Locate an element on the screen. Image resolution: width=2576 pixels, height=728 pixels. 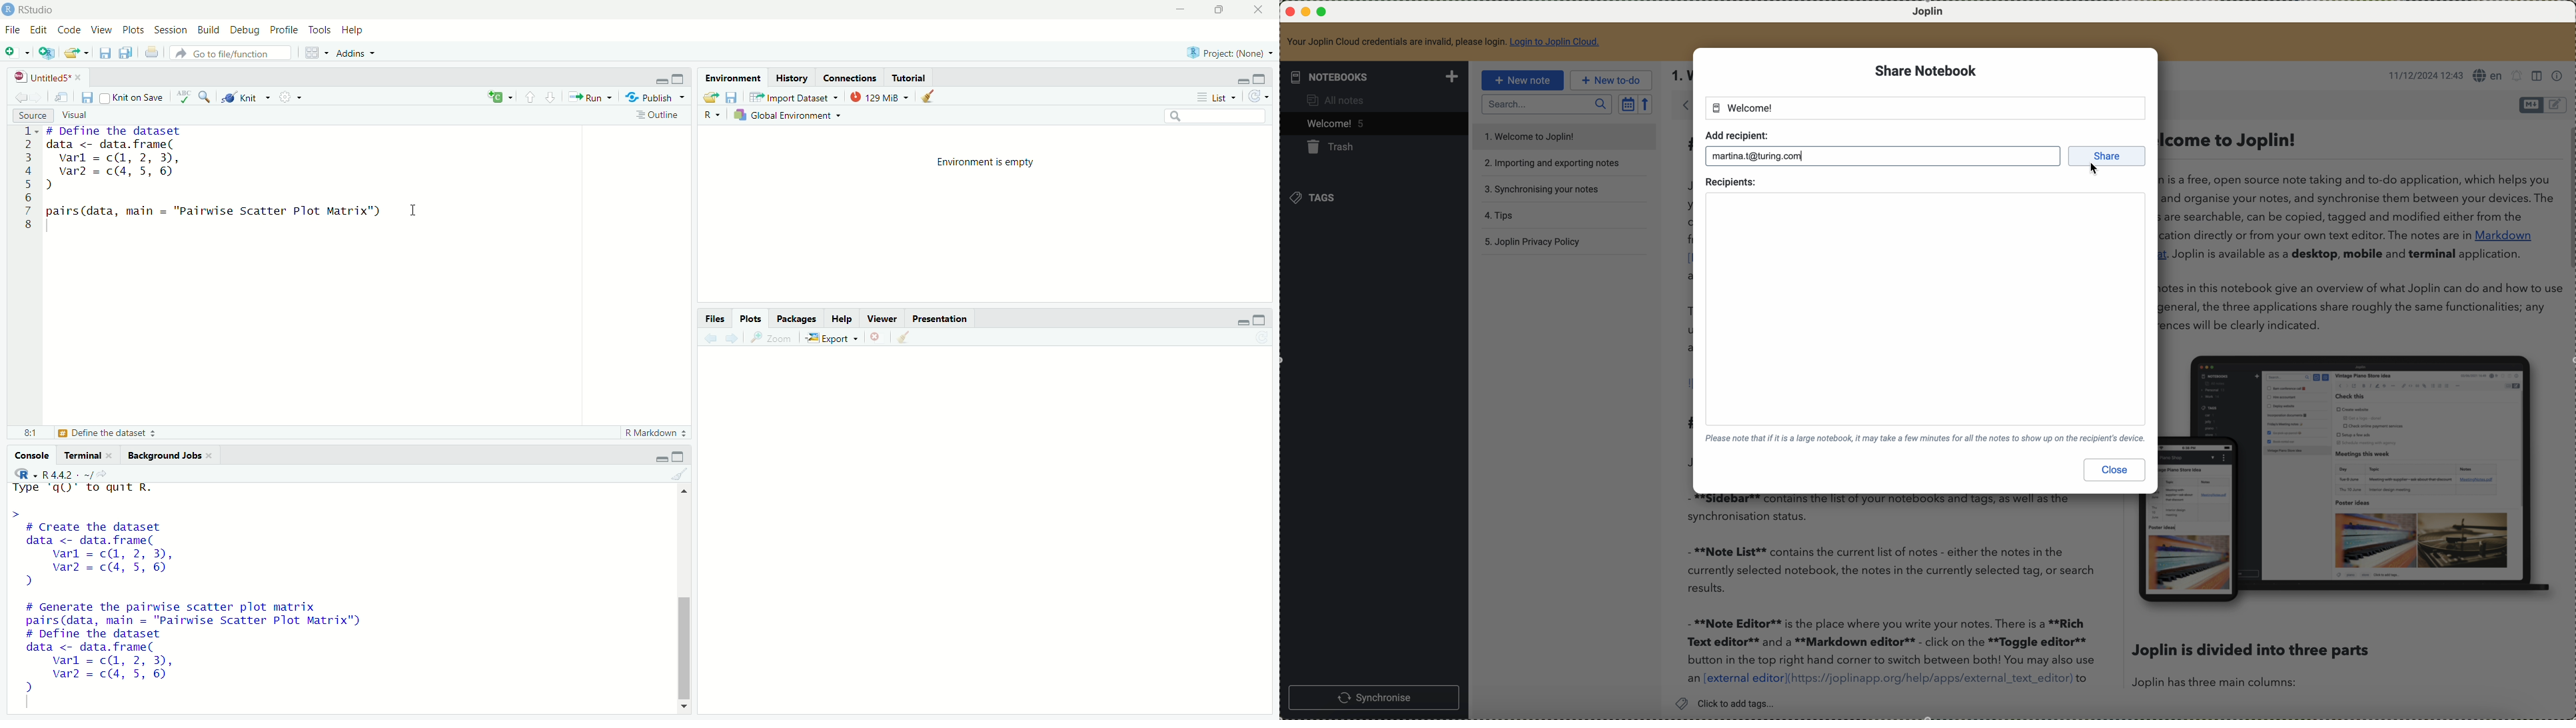
Background Jobs is located at coordinates (167, 455).